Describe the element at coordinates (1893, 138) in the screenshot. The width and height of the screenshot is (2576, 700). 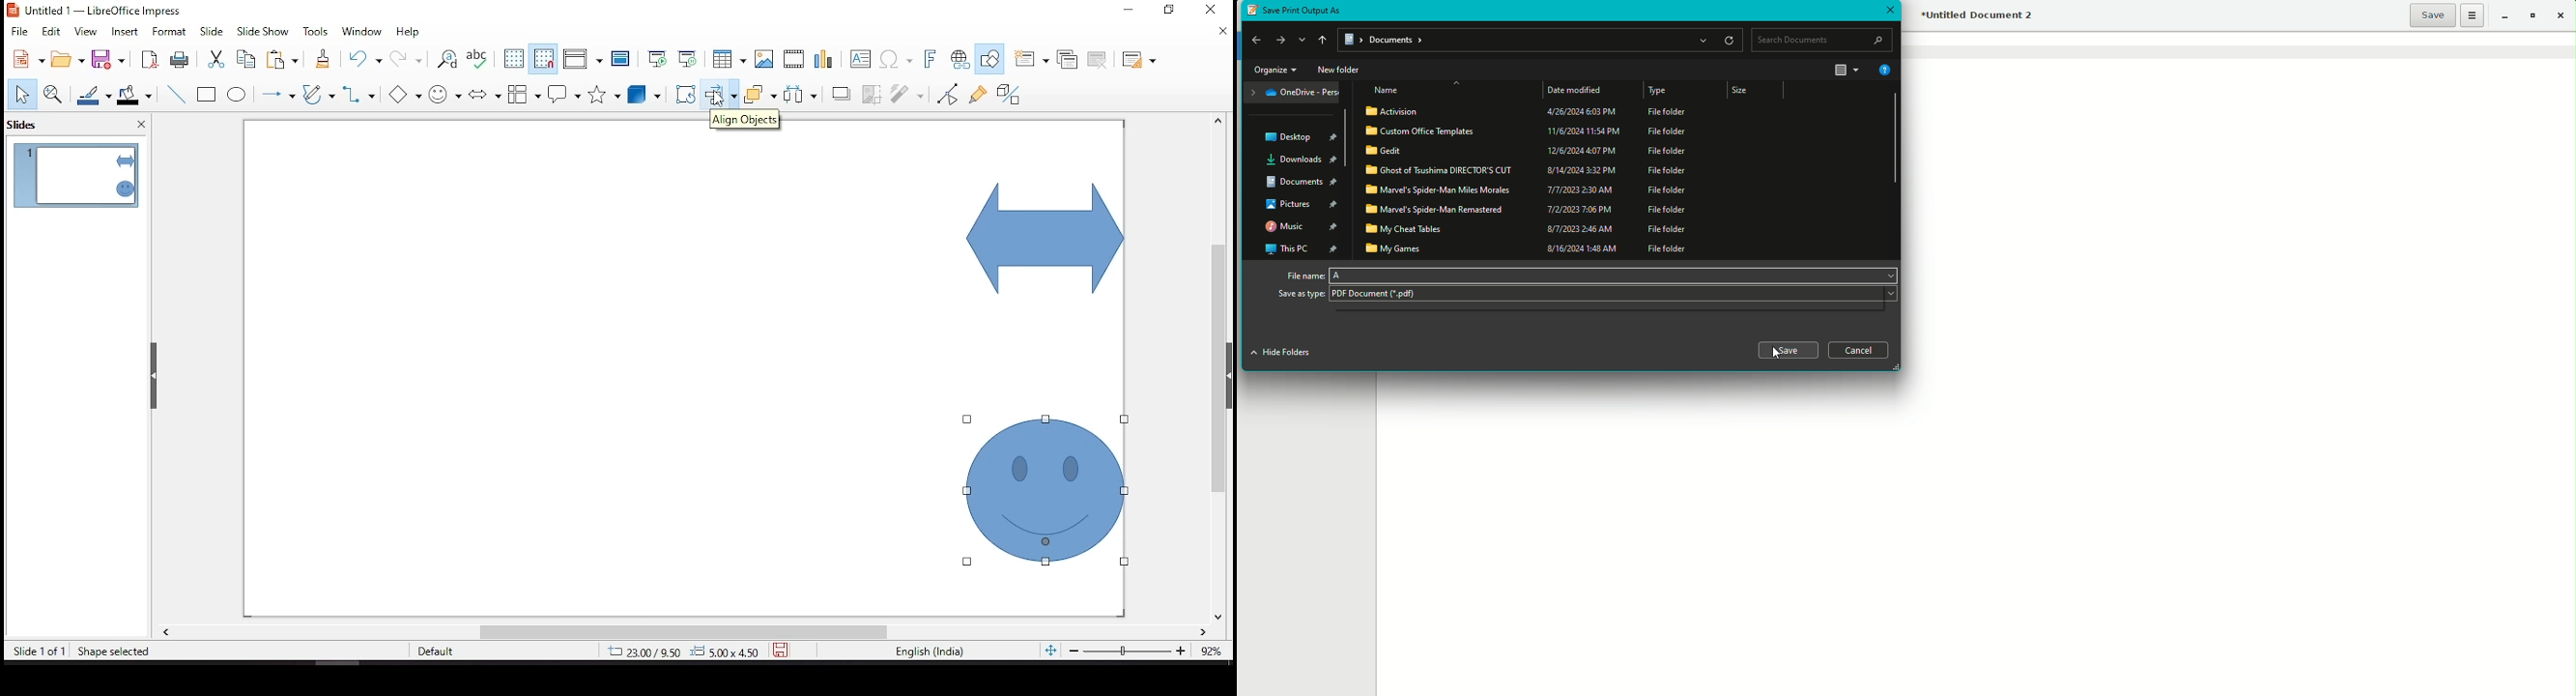
I see `Scroll bar` at that location.